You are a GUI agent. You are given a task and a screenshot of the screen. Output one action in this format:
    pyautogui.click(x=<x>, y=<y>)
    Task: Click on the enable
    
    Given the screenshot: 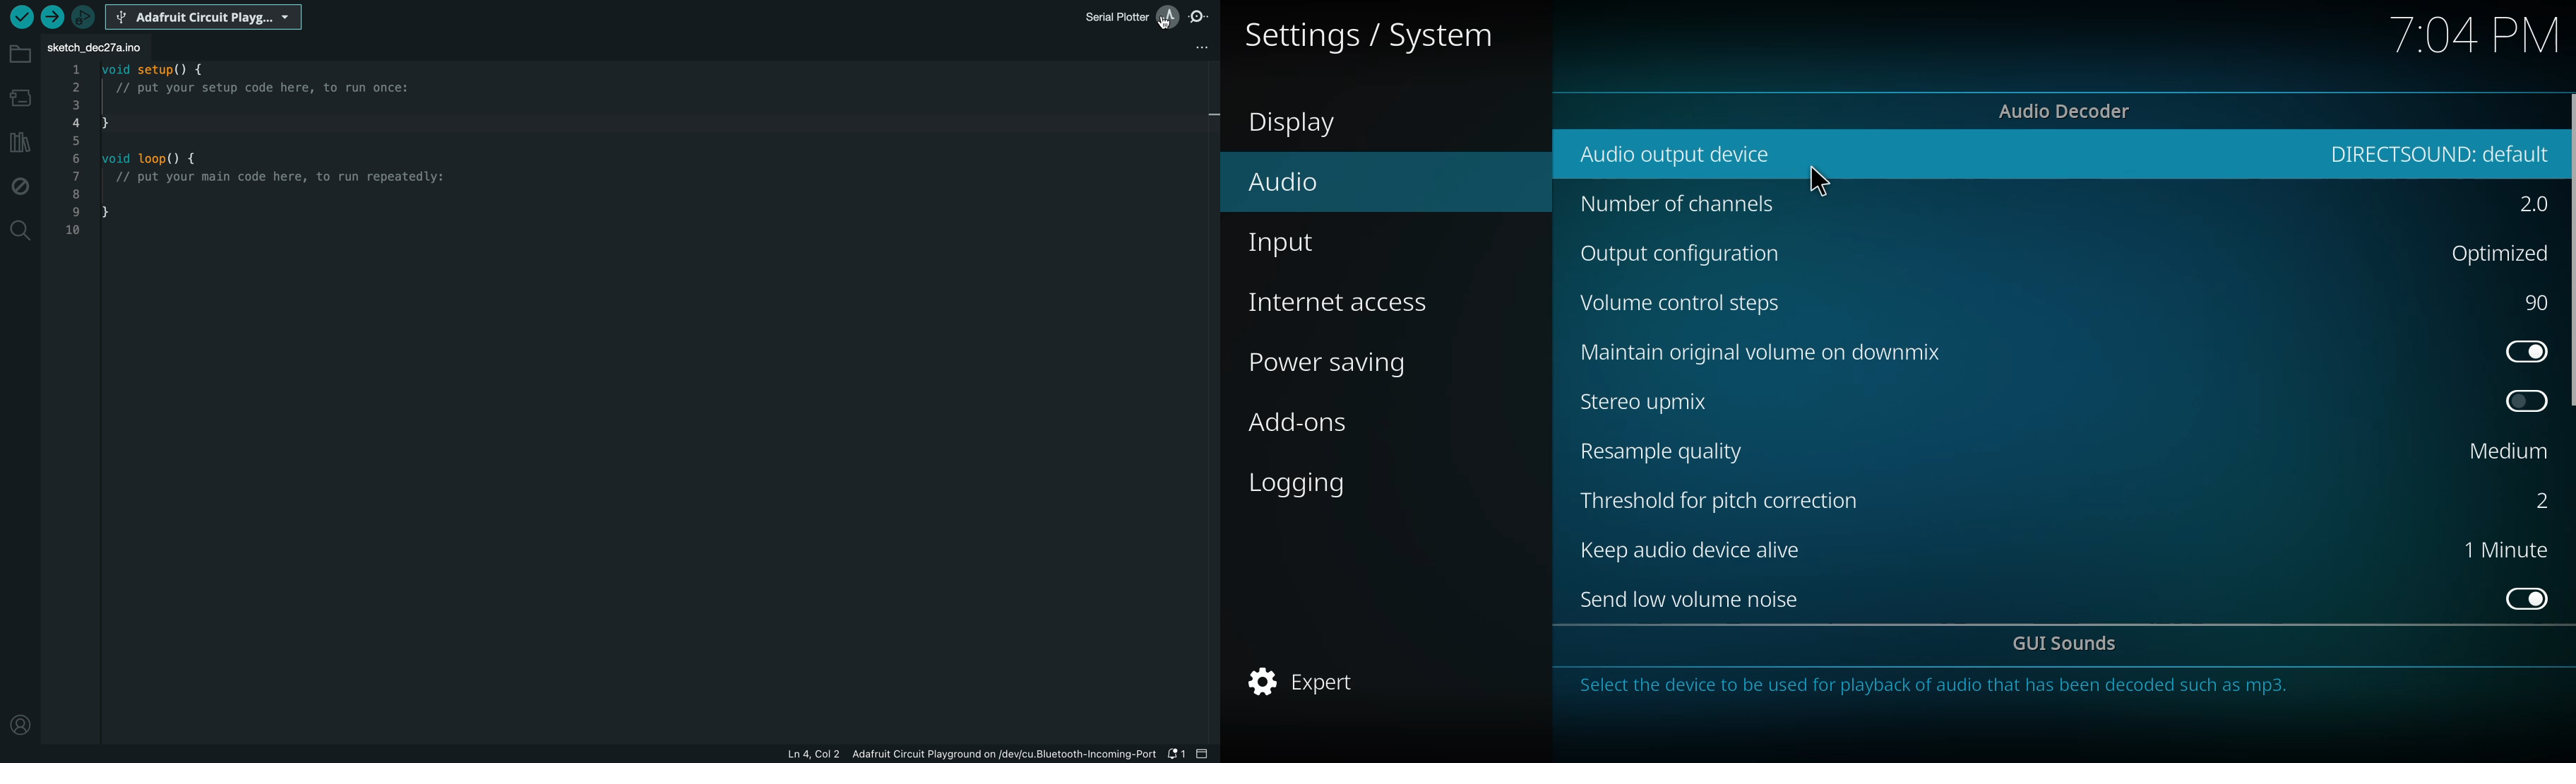 What is the action you would take?
    pyautogui.click(x=2528, y=598)
    